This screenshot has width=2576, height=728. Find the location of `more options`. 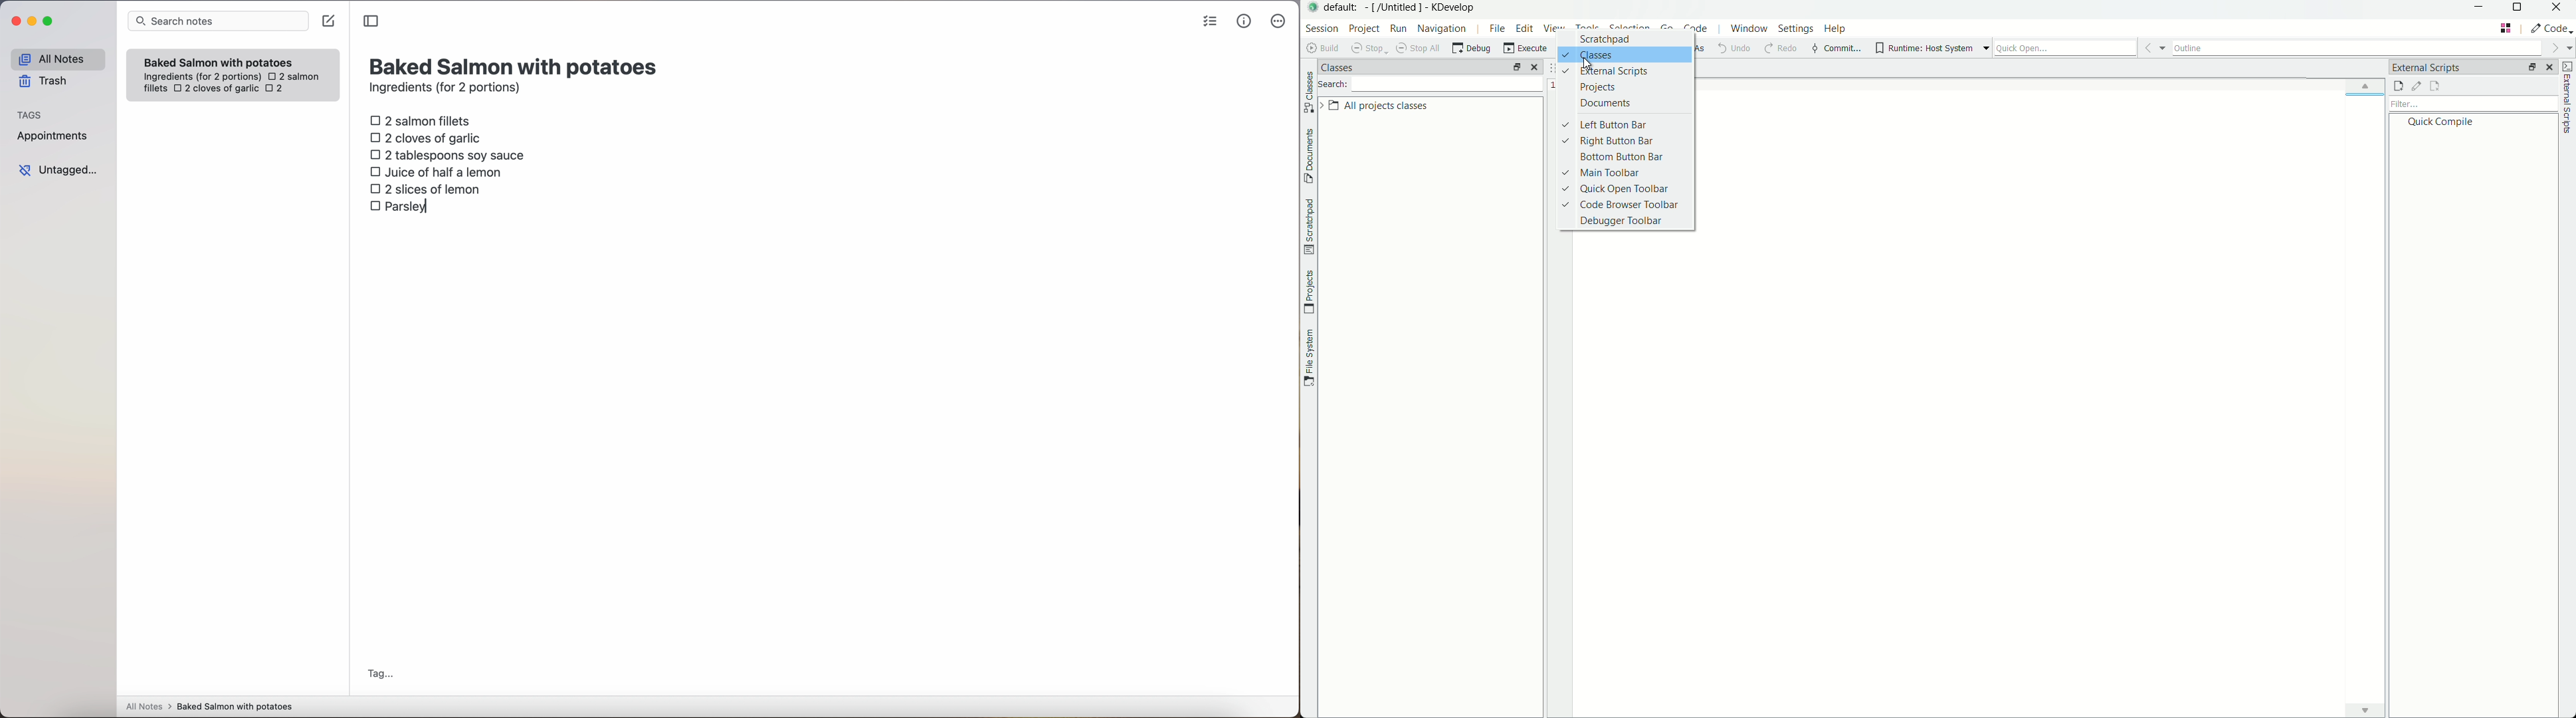

more options is located at coordinates (1280, 22).